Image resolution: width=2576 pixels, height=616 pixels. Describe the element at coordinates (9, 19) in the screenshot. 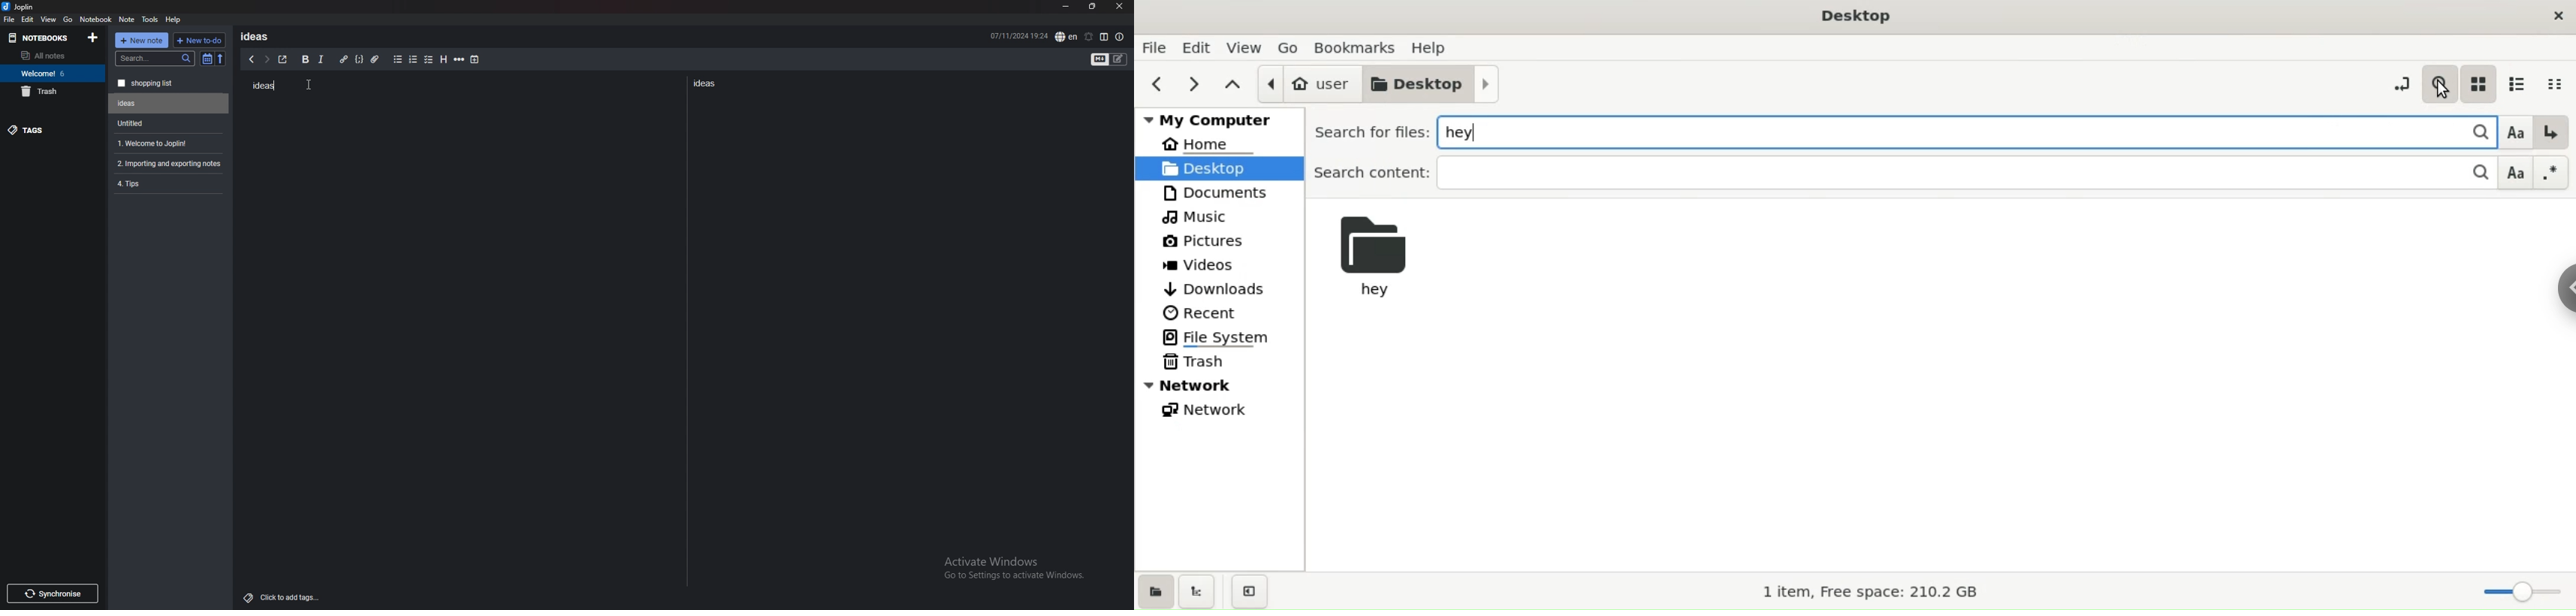

I see `file` at that location.